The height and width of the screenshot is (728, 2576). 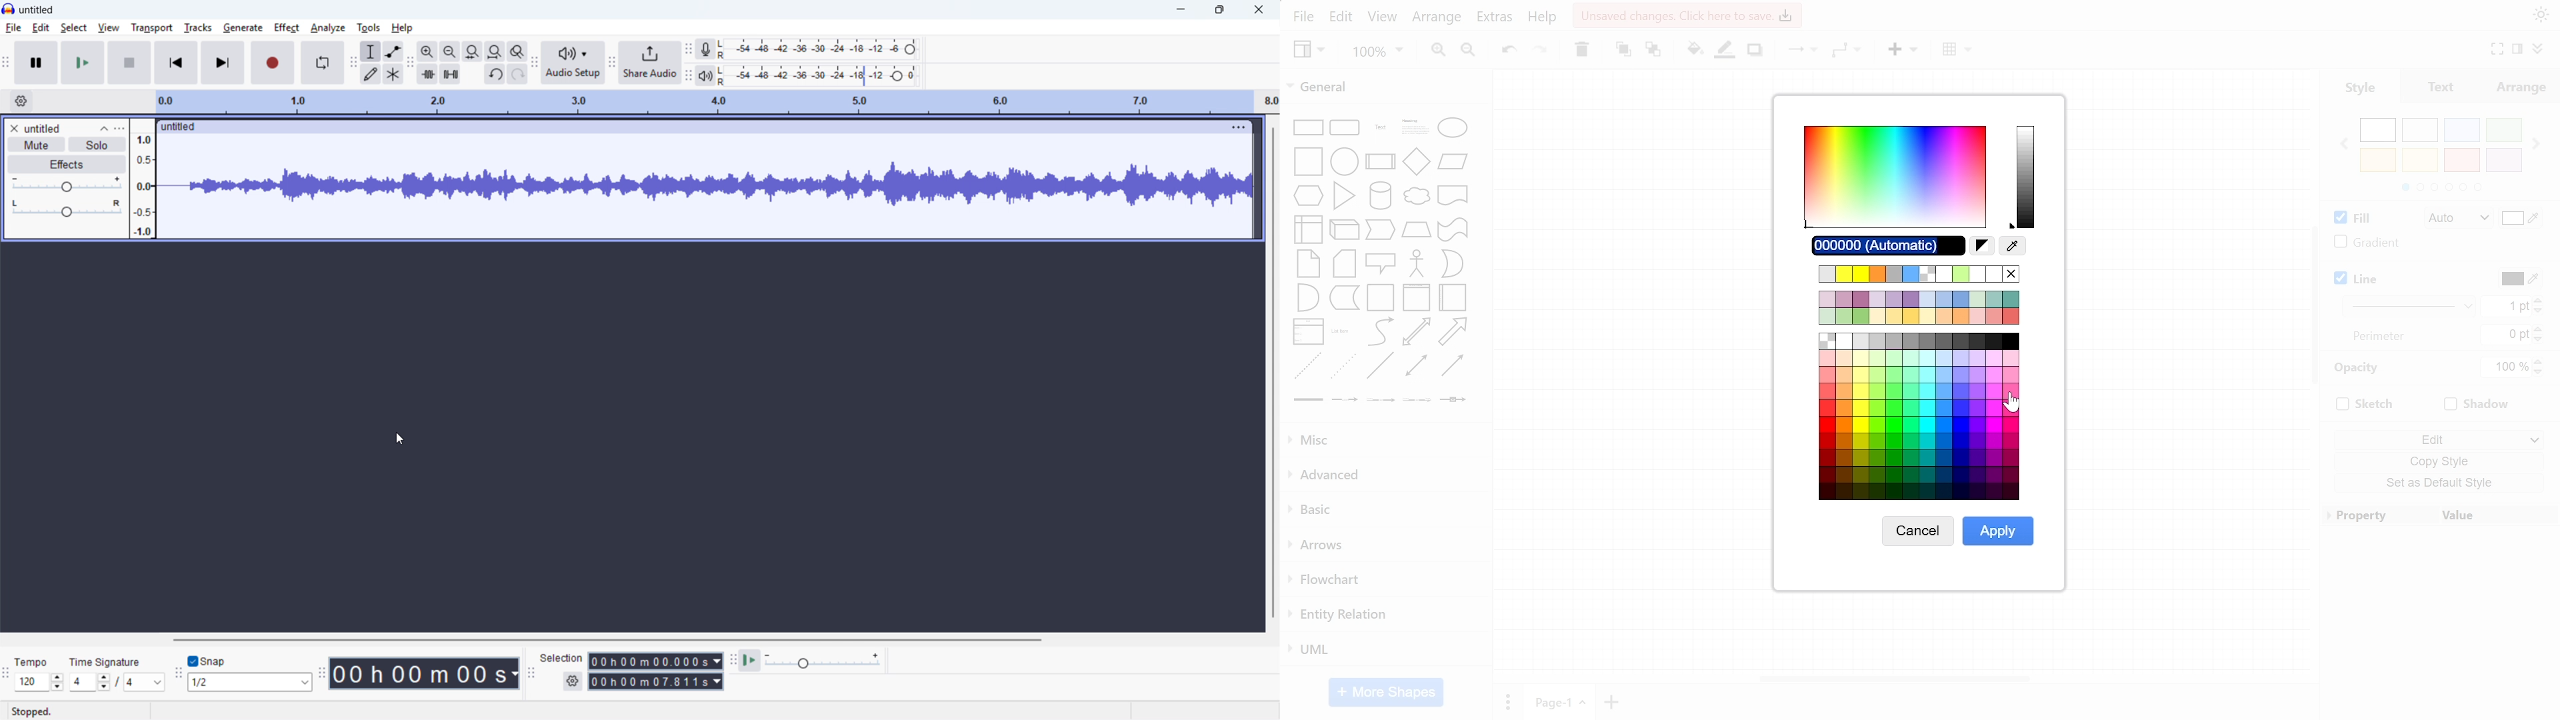 I want to click on share audio toolbar, so click(x=611, y=63).